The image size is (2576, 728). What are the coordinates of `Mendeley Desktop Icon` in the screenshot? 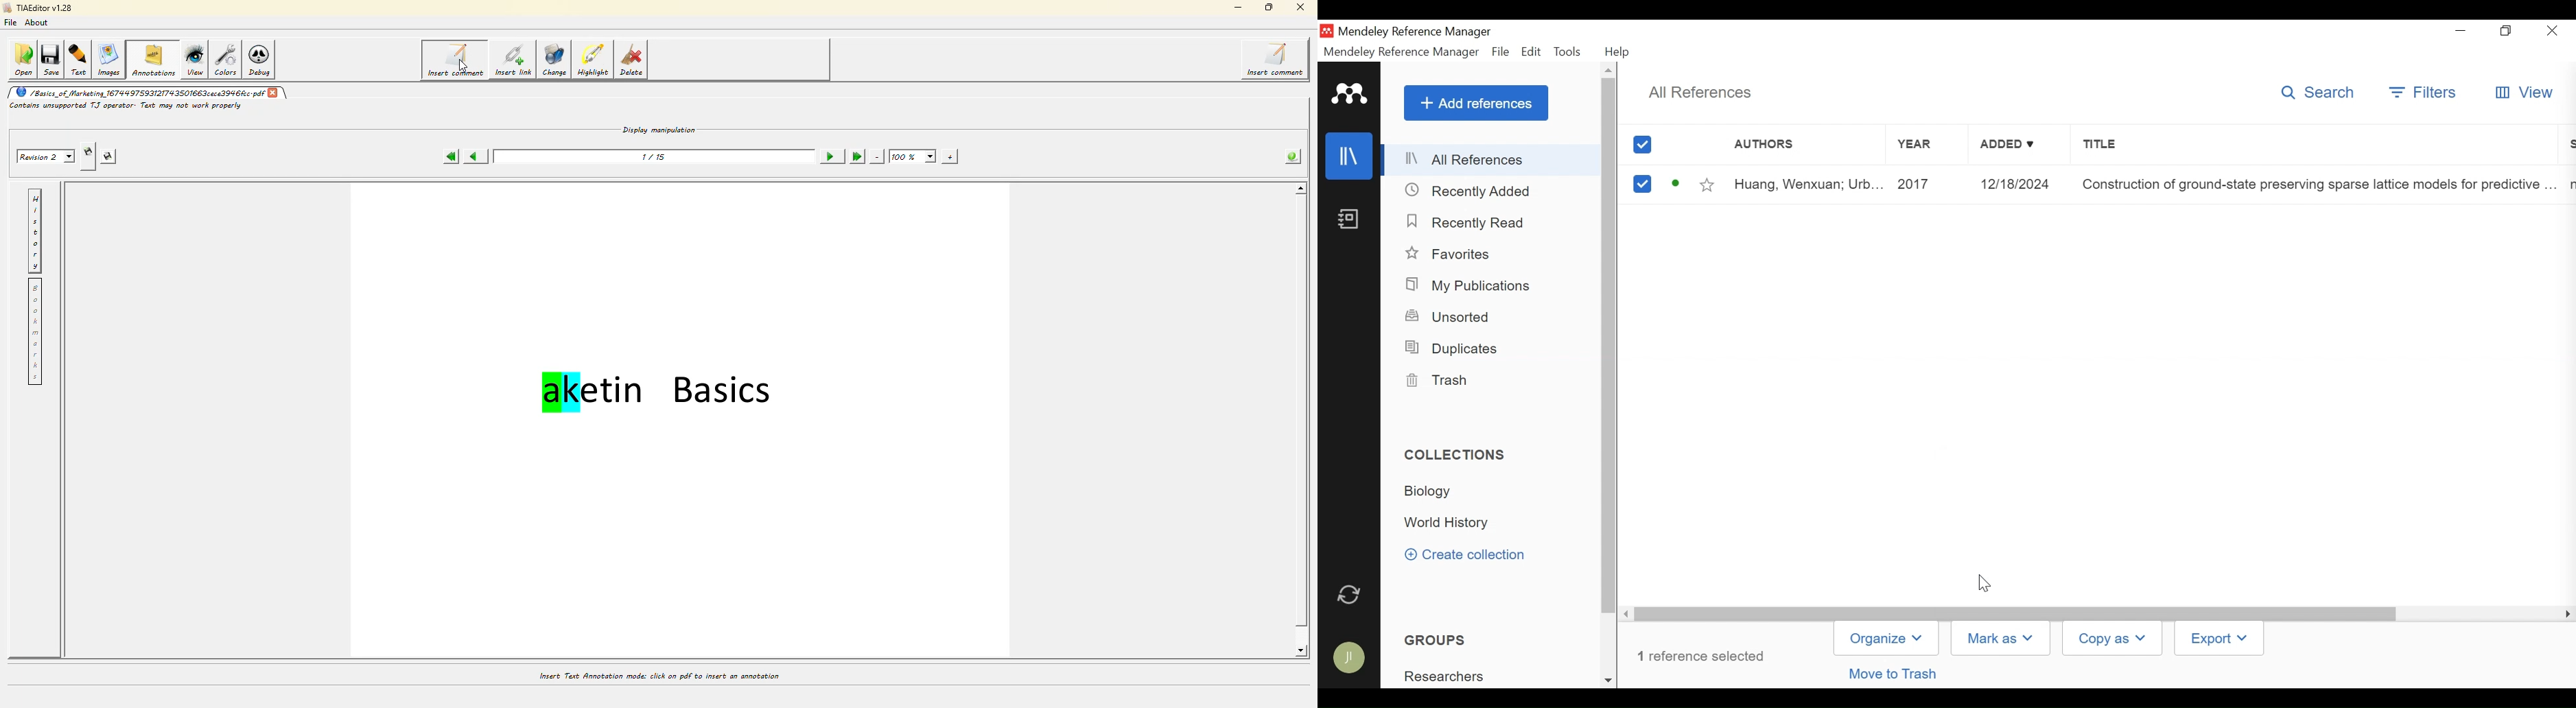 It's located at (1326, 30).